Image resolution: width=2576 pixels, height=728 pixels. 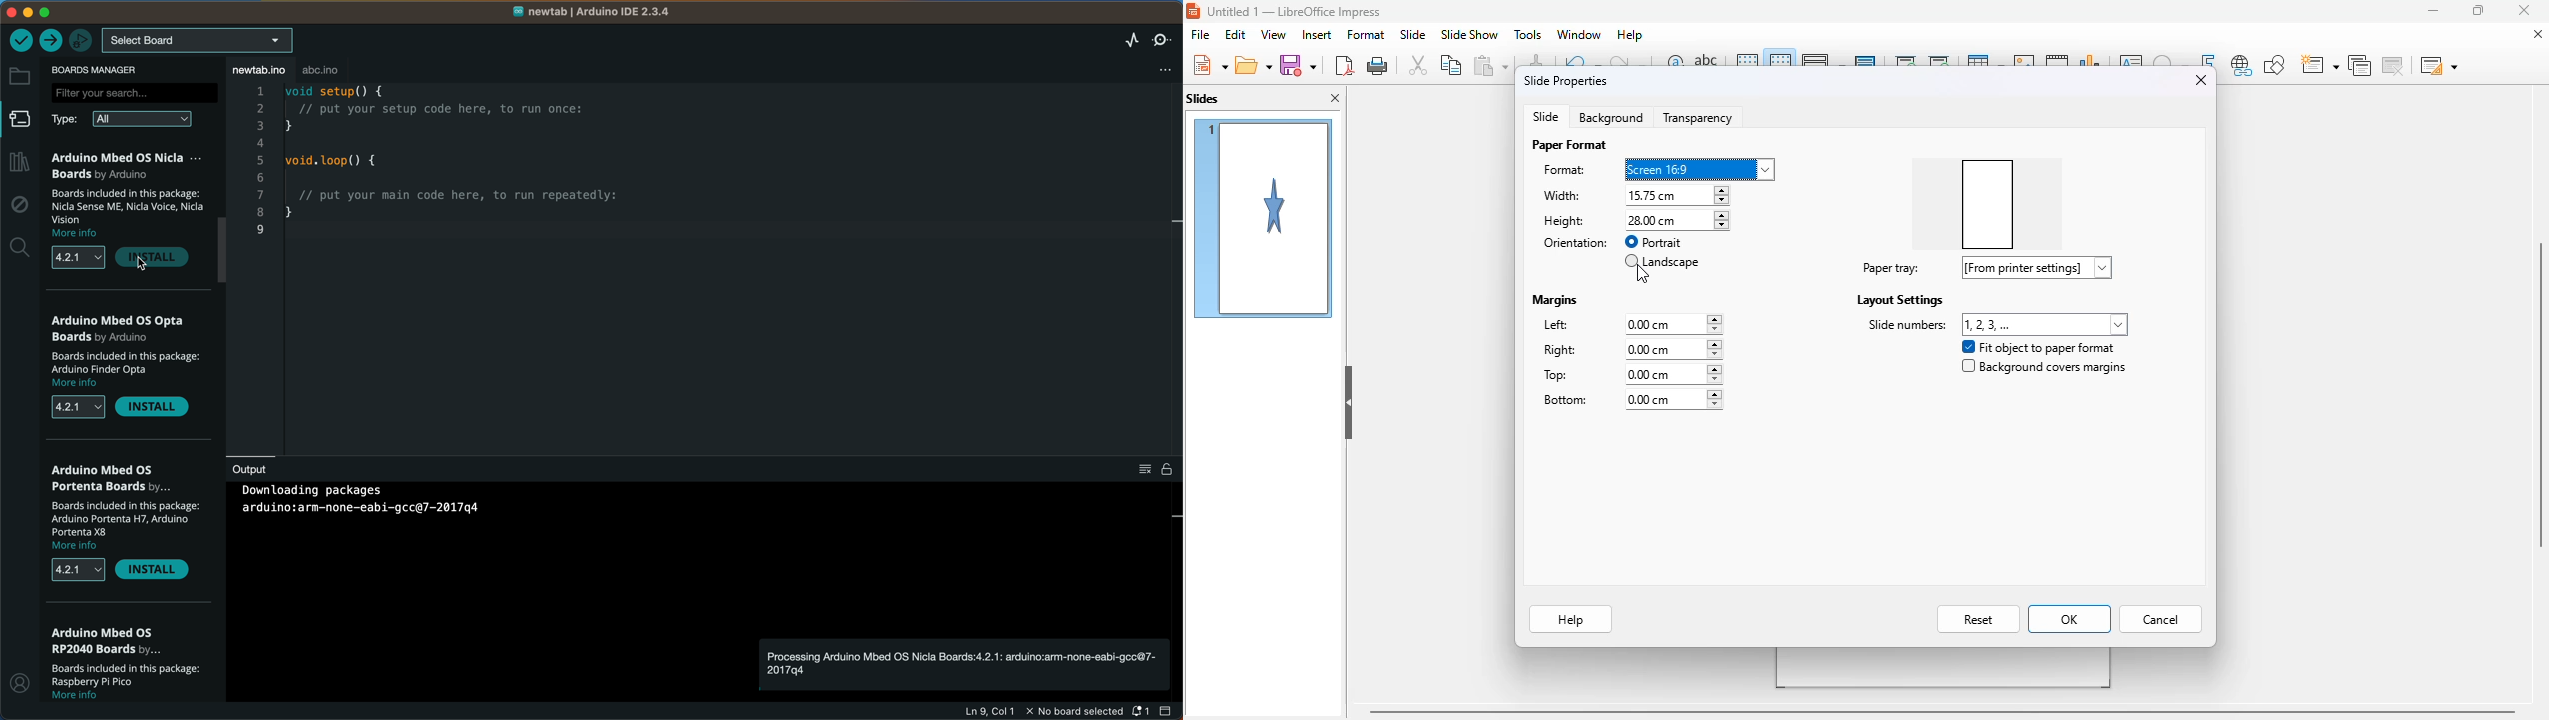 What do you see at coordinates (1577, 35) in the screenshot?
I see `window` at bounding box center [1577, 35].